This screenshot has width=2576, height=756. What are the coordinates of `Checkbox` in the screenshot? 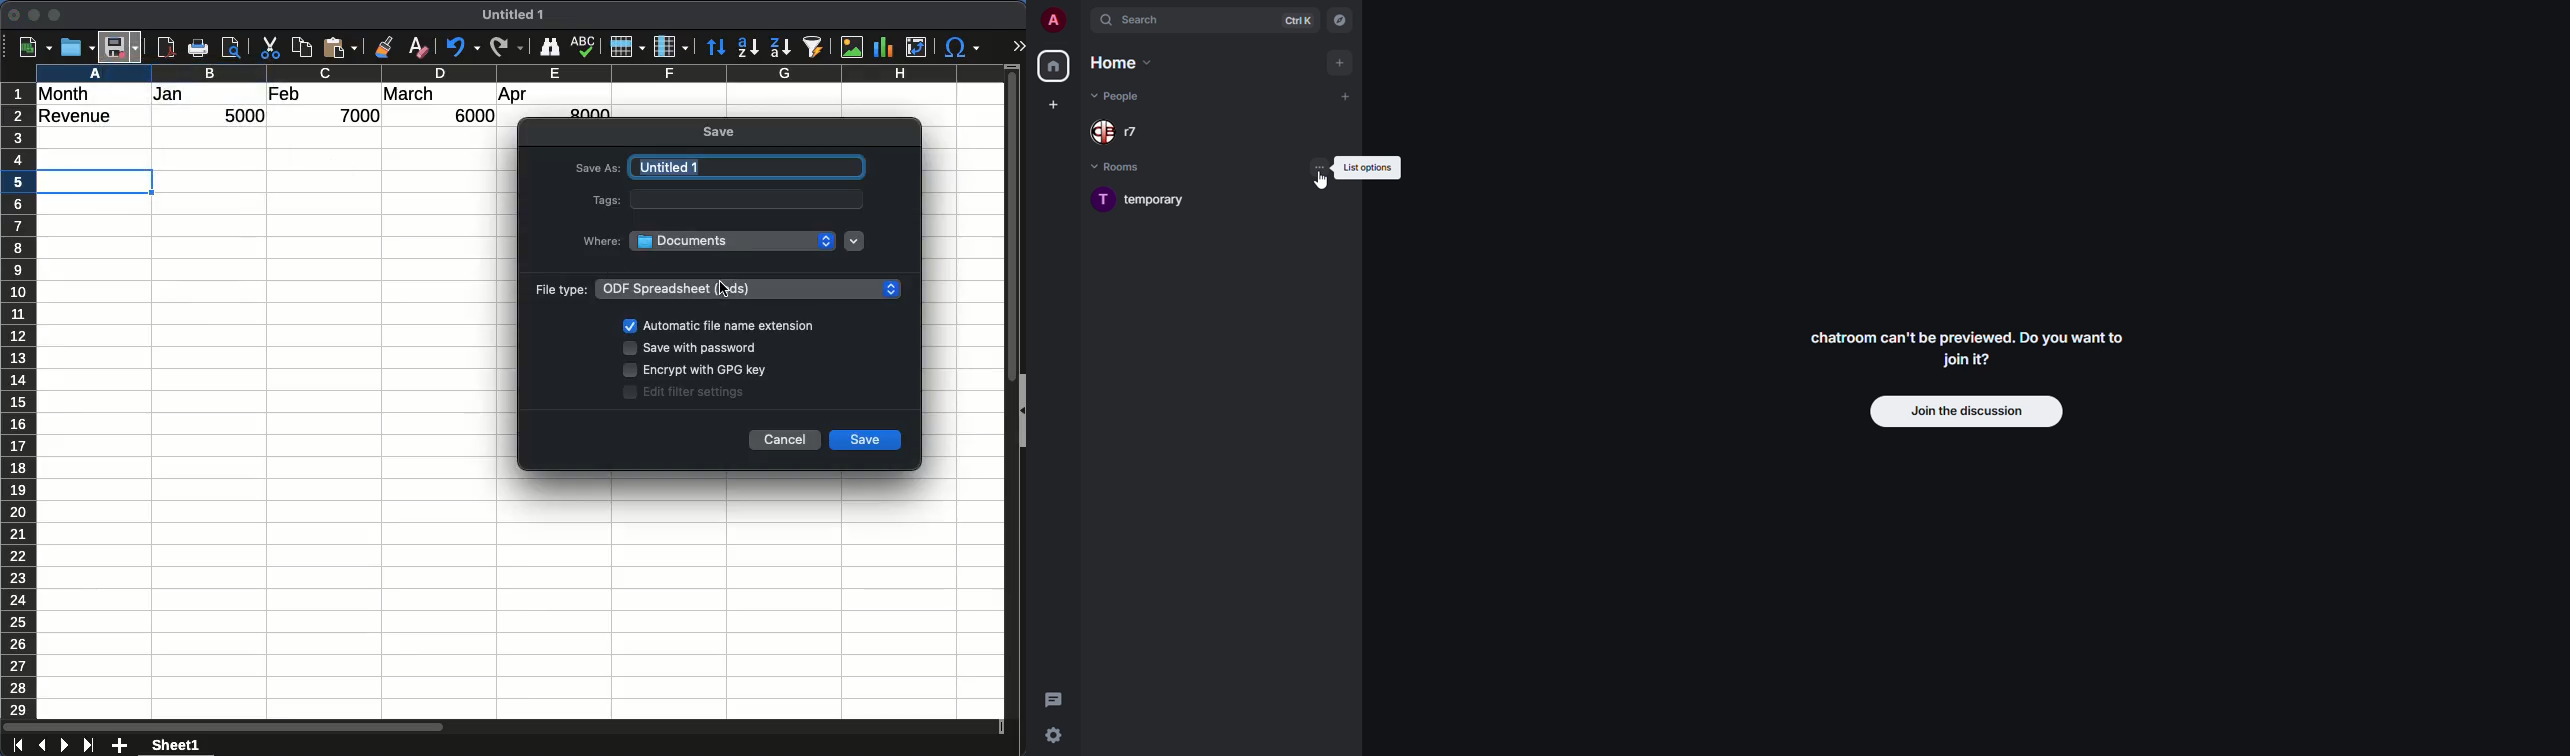 It's located at (632, 392).